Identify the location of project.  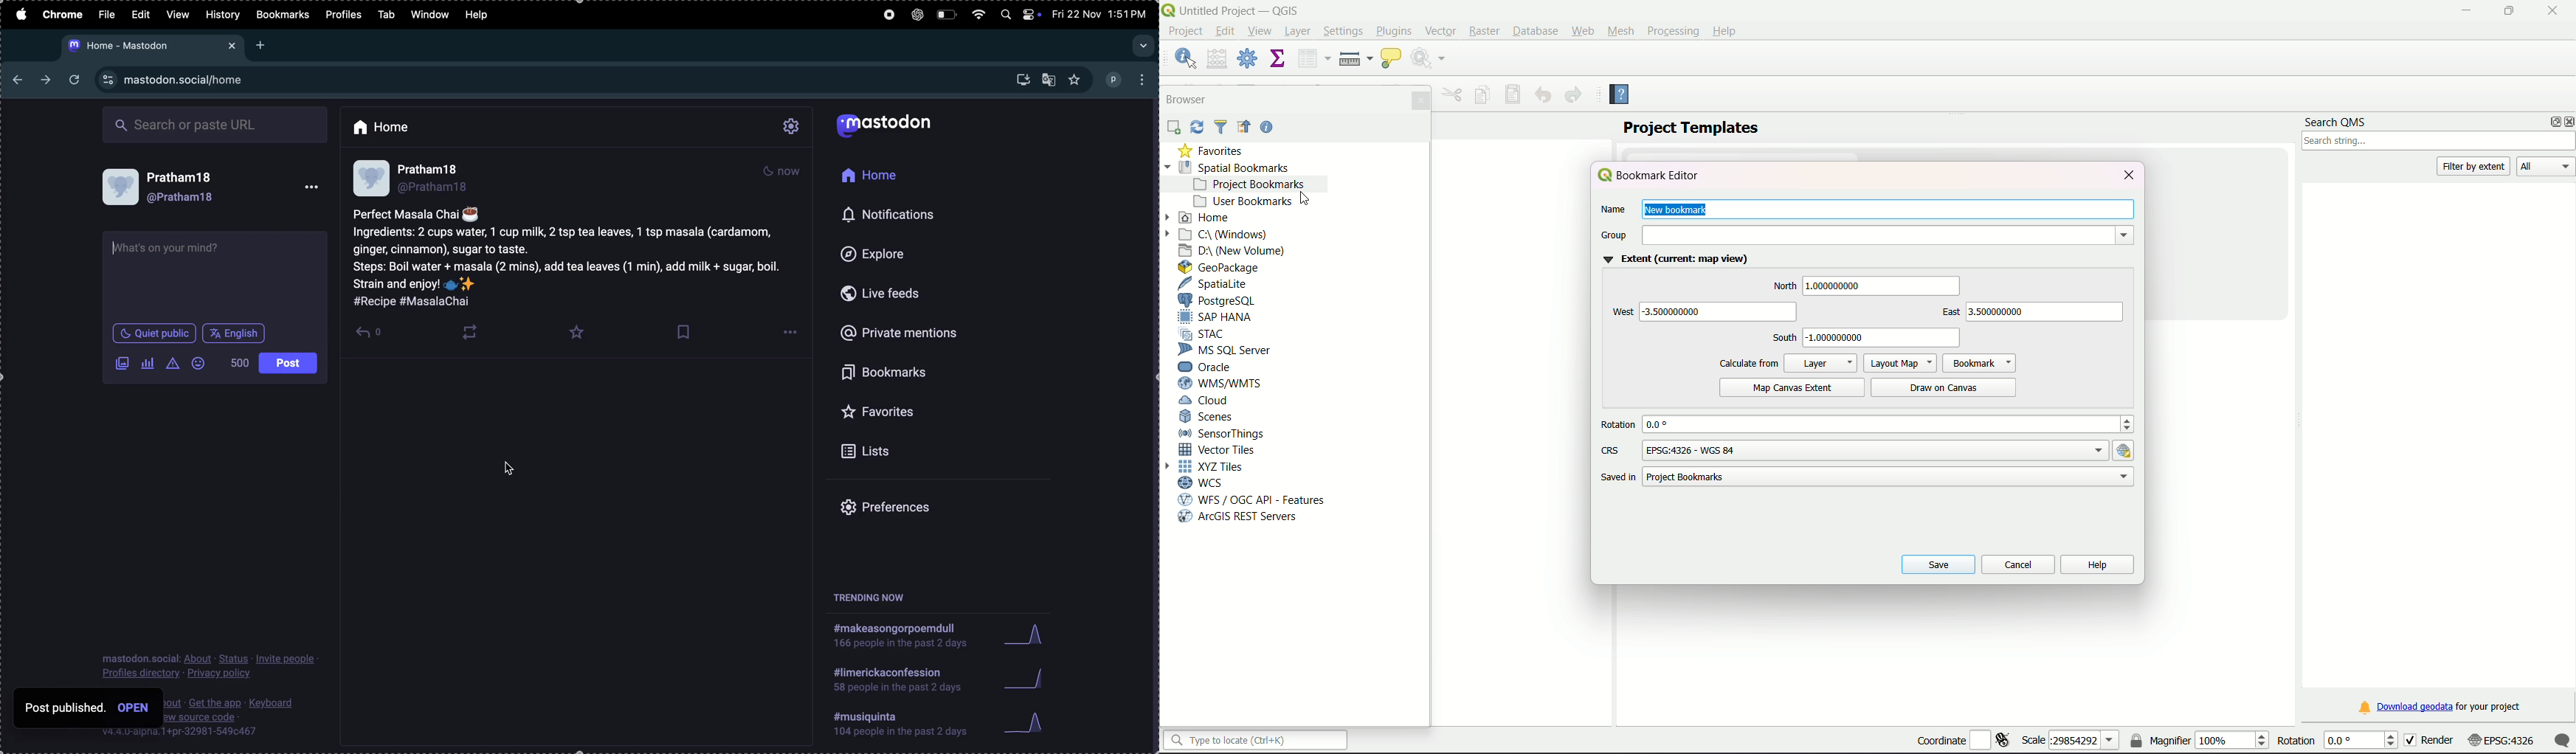
(1187, 32).